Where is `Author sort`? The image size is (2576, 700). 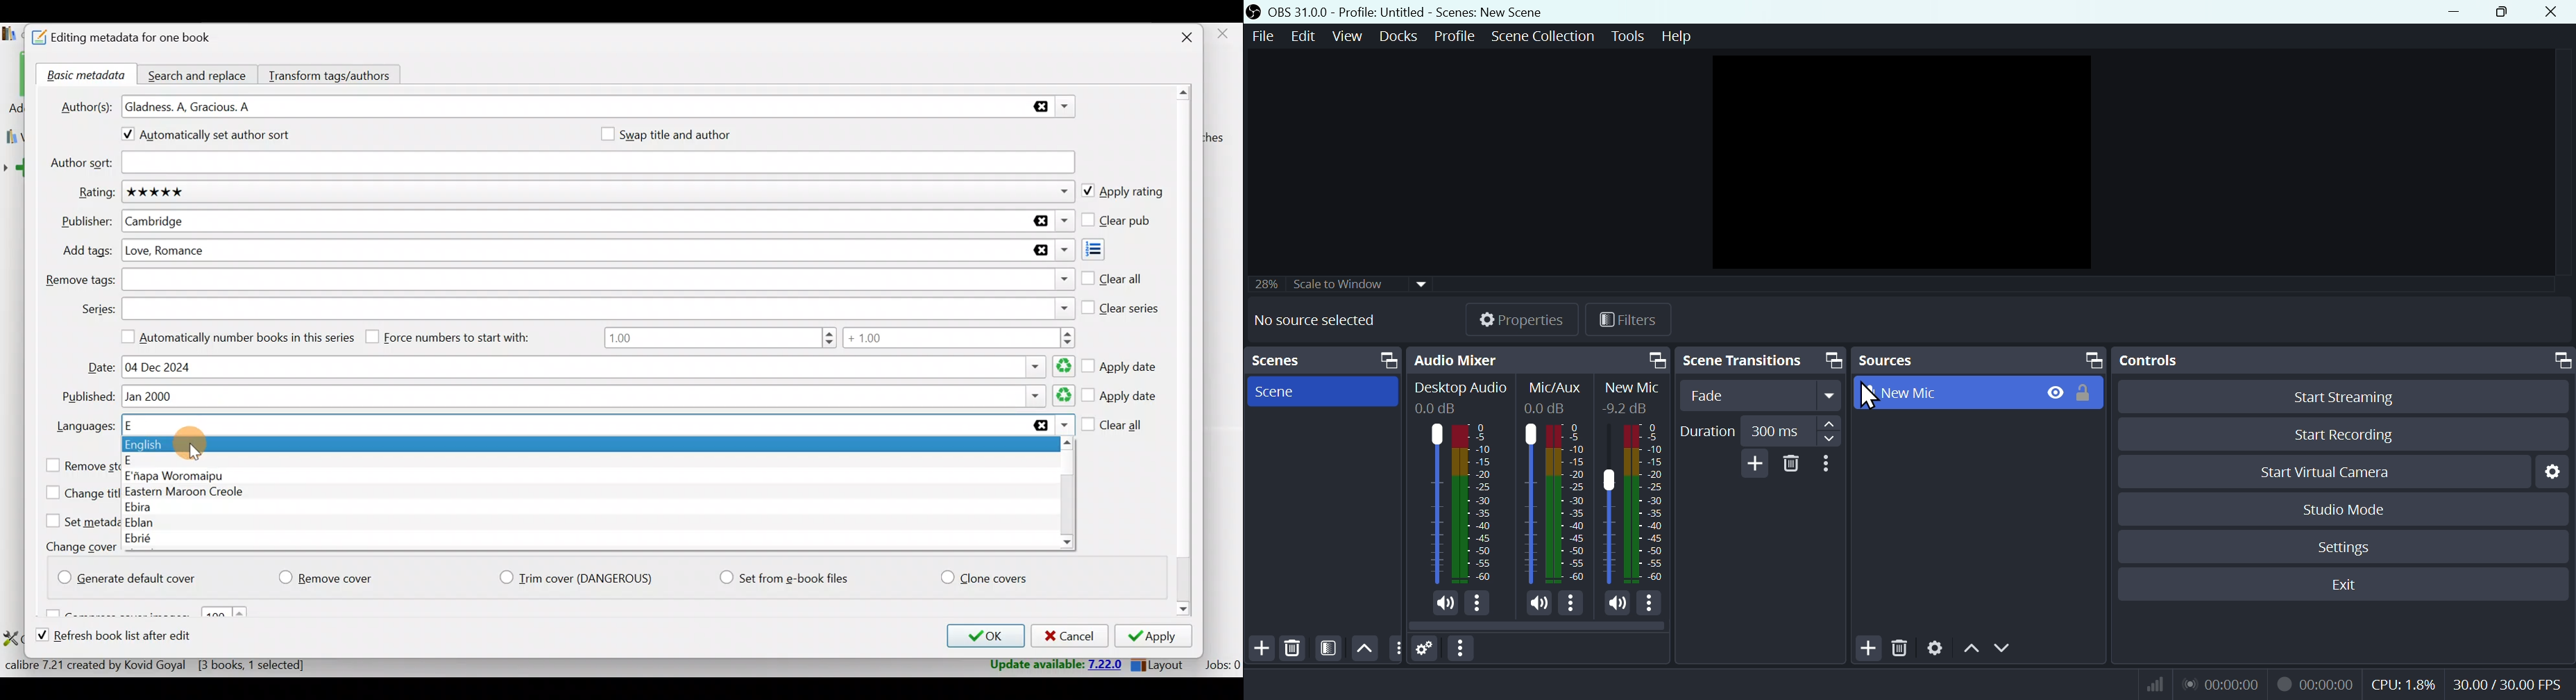 Author sort is located at coordinates (597, 163).